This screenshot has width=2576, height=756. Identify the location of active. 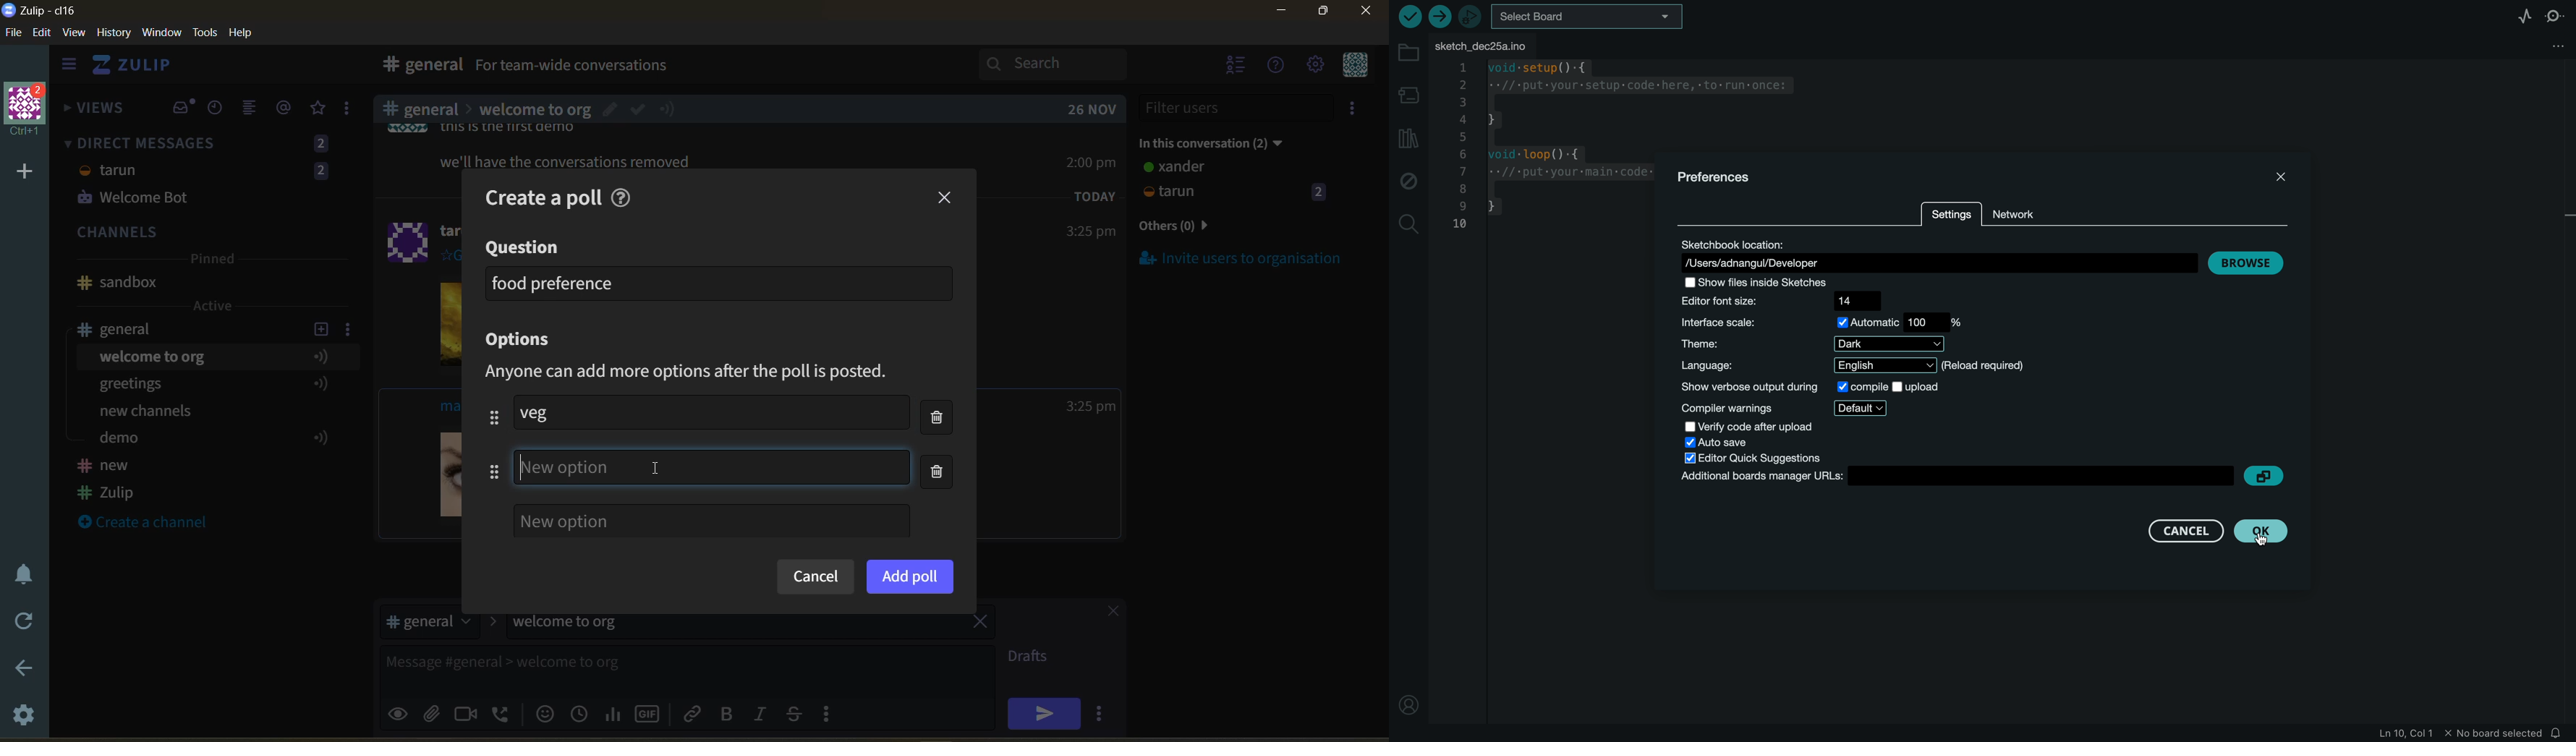
(214, 306).